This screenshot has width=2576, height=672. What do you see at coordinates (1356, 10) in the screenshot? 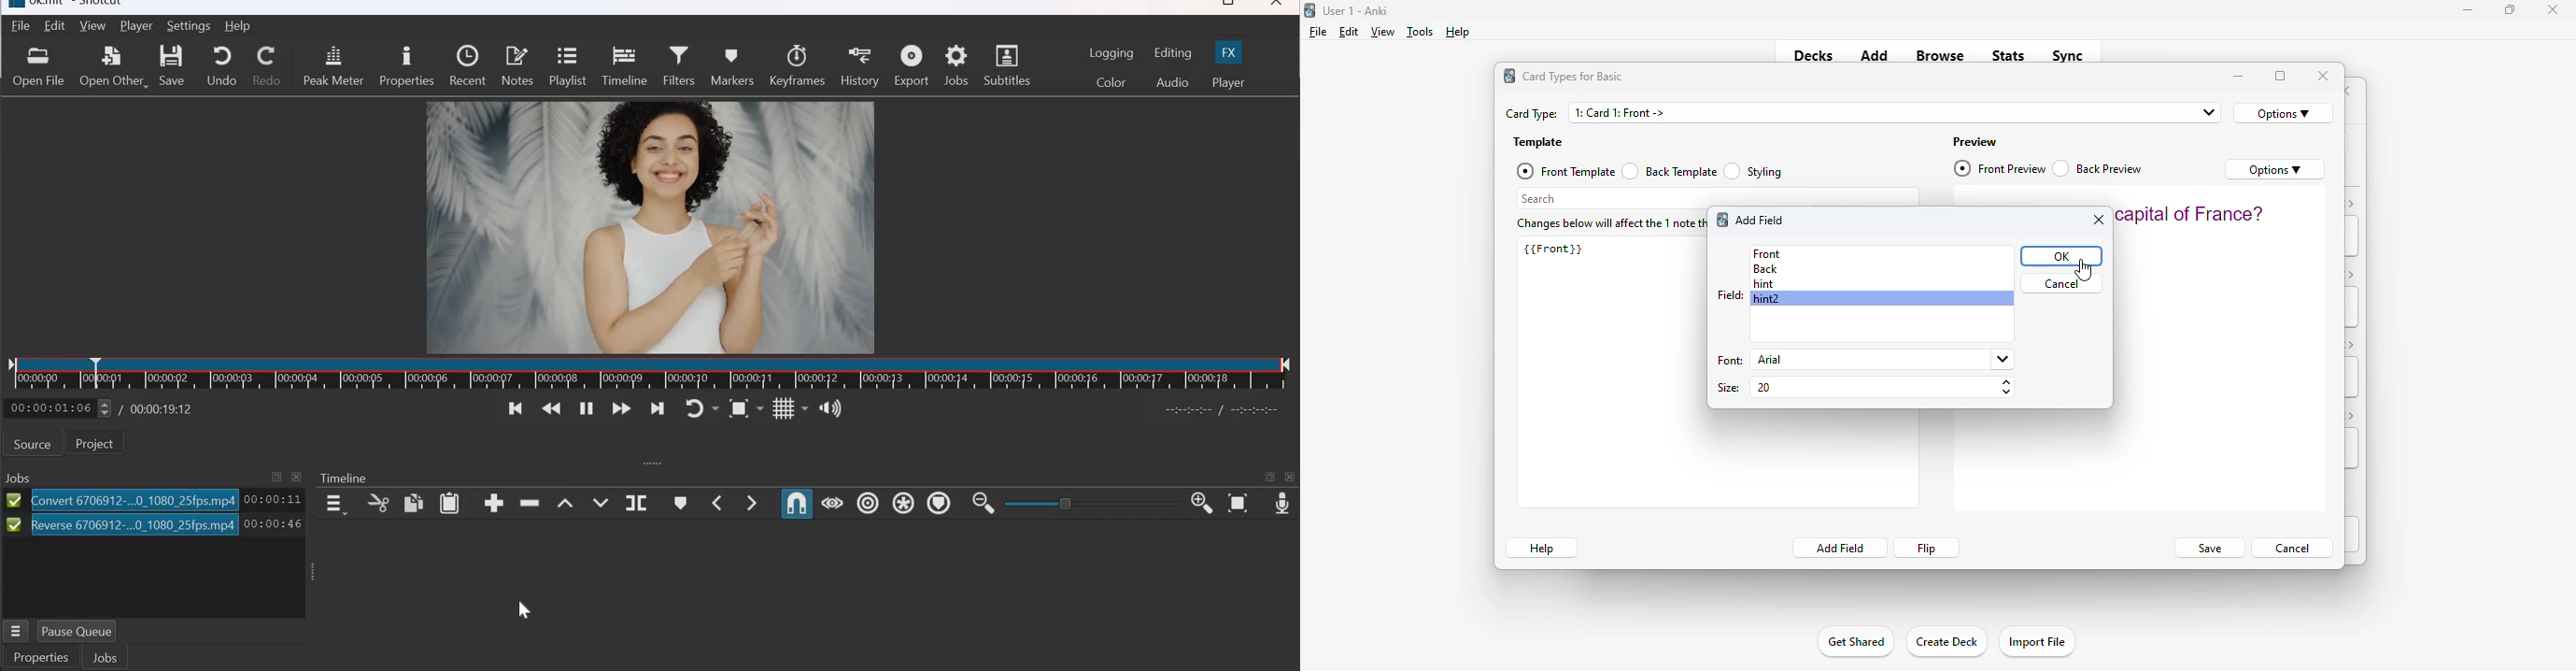
I see `title` at bounding box center [1356, 10].